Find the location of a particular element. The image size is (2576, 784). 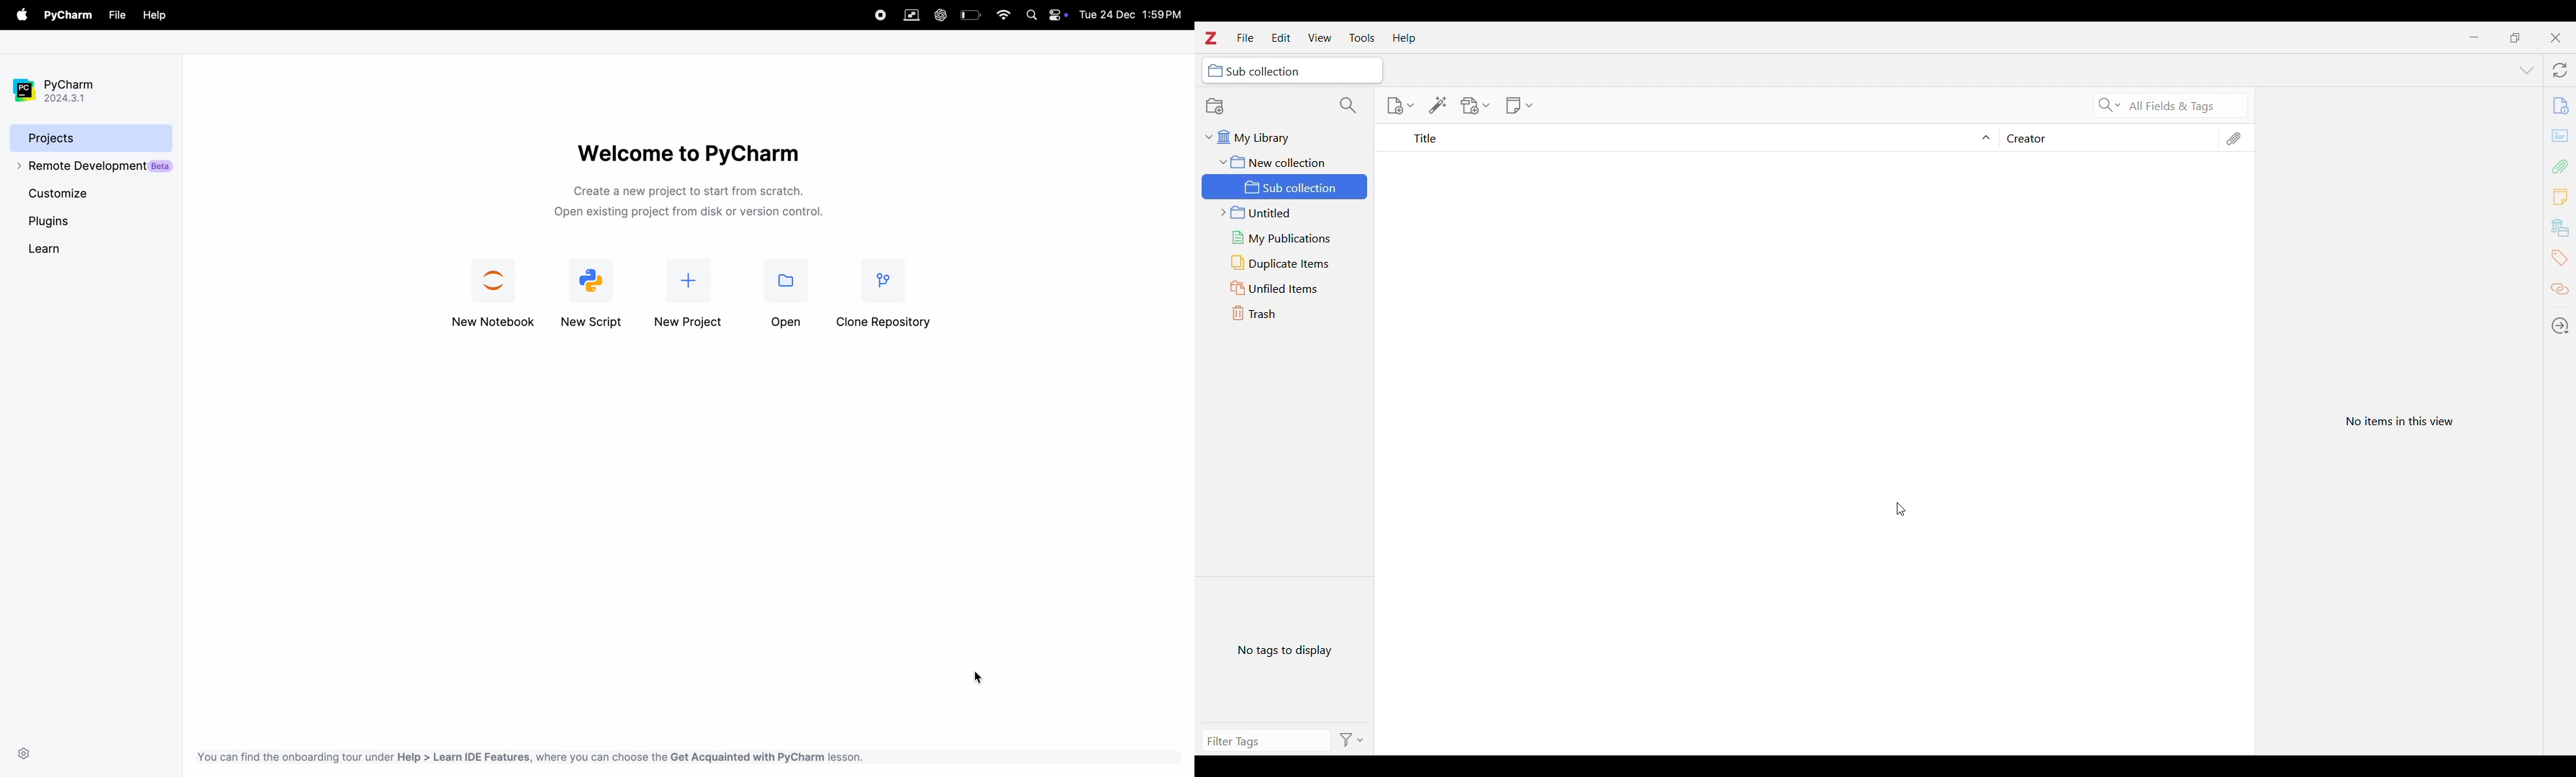

Duplicate items folder is located at coordinates (1284, 238).